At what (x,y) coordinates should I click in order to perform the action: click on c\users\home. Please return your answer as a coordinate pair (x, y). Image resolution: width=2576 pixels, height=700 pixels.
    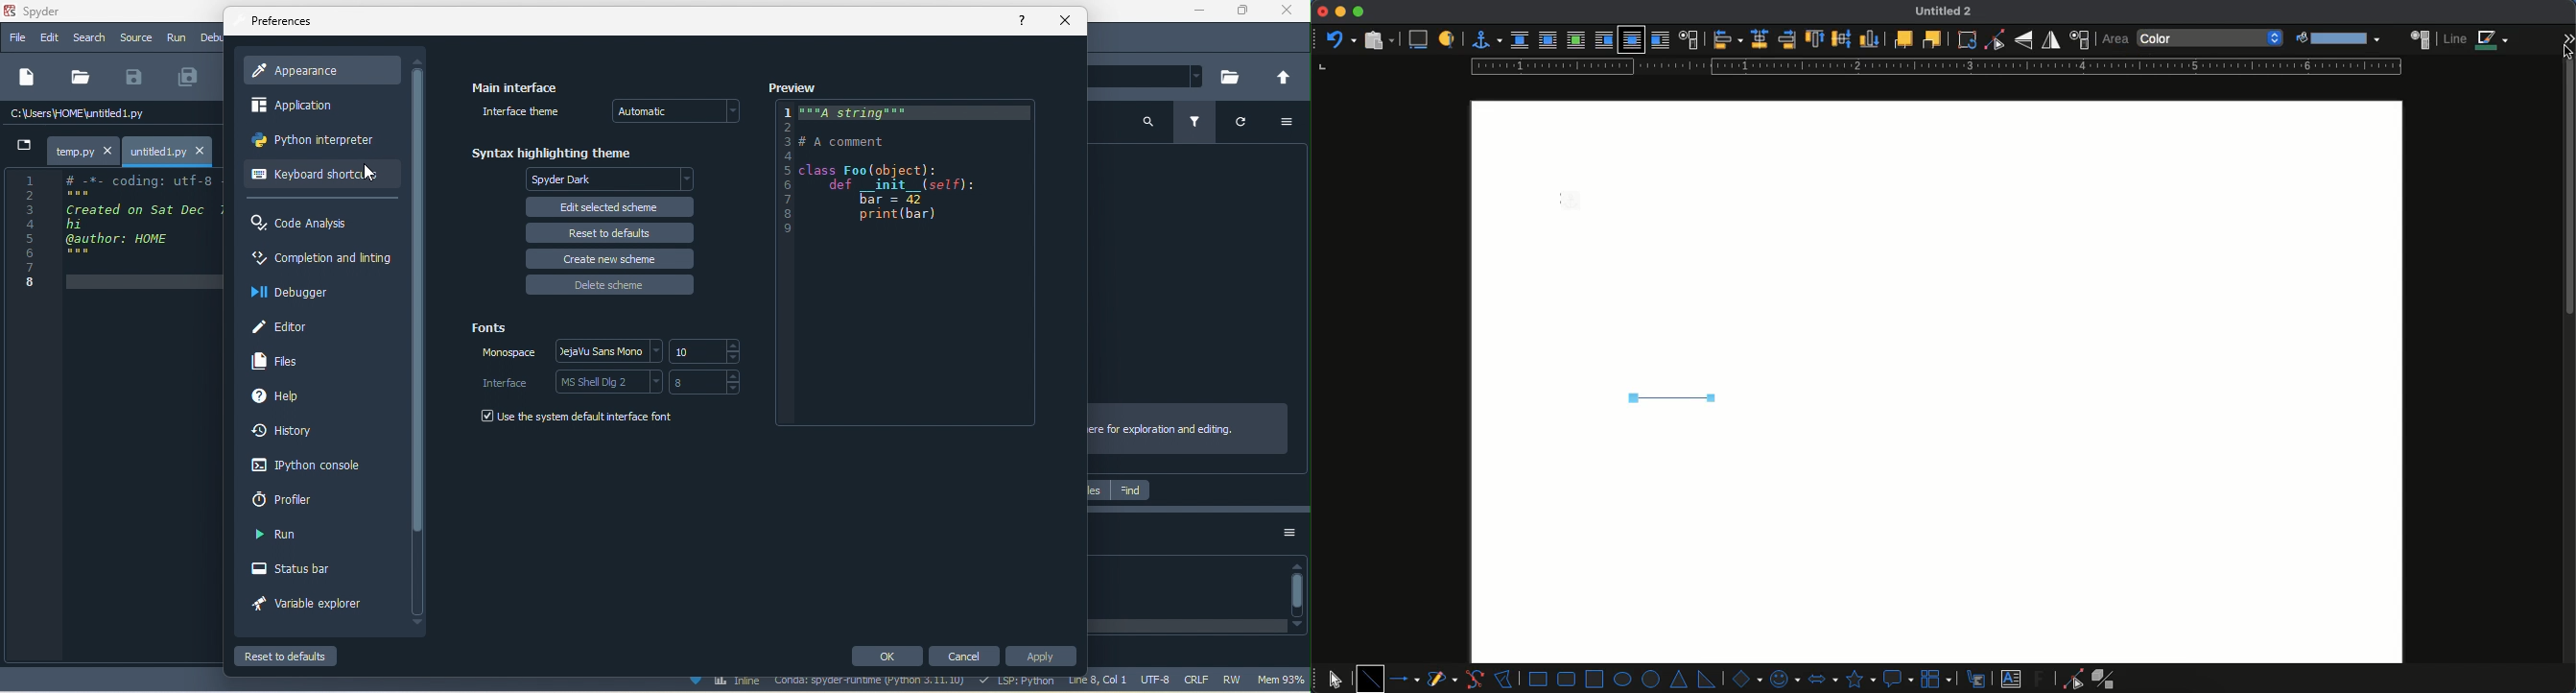
    Looking at the image, I should click on (1151, 78).